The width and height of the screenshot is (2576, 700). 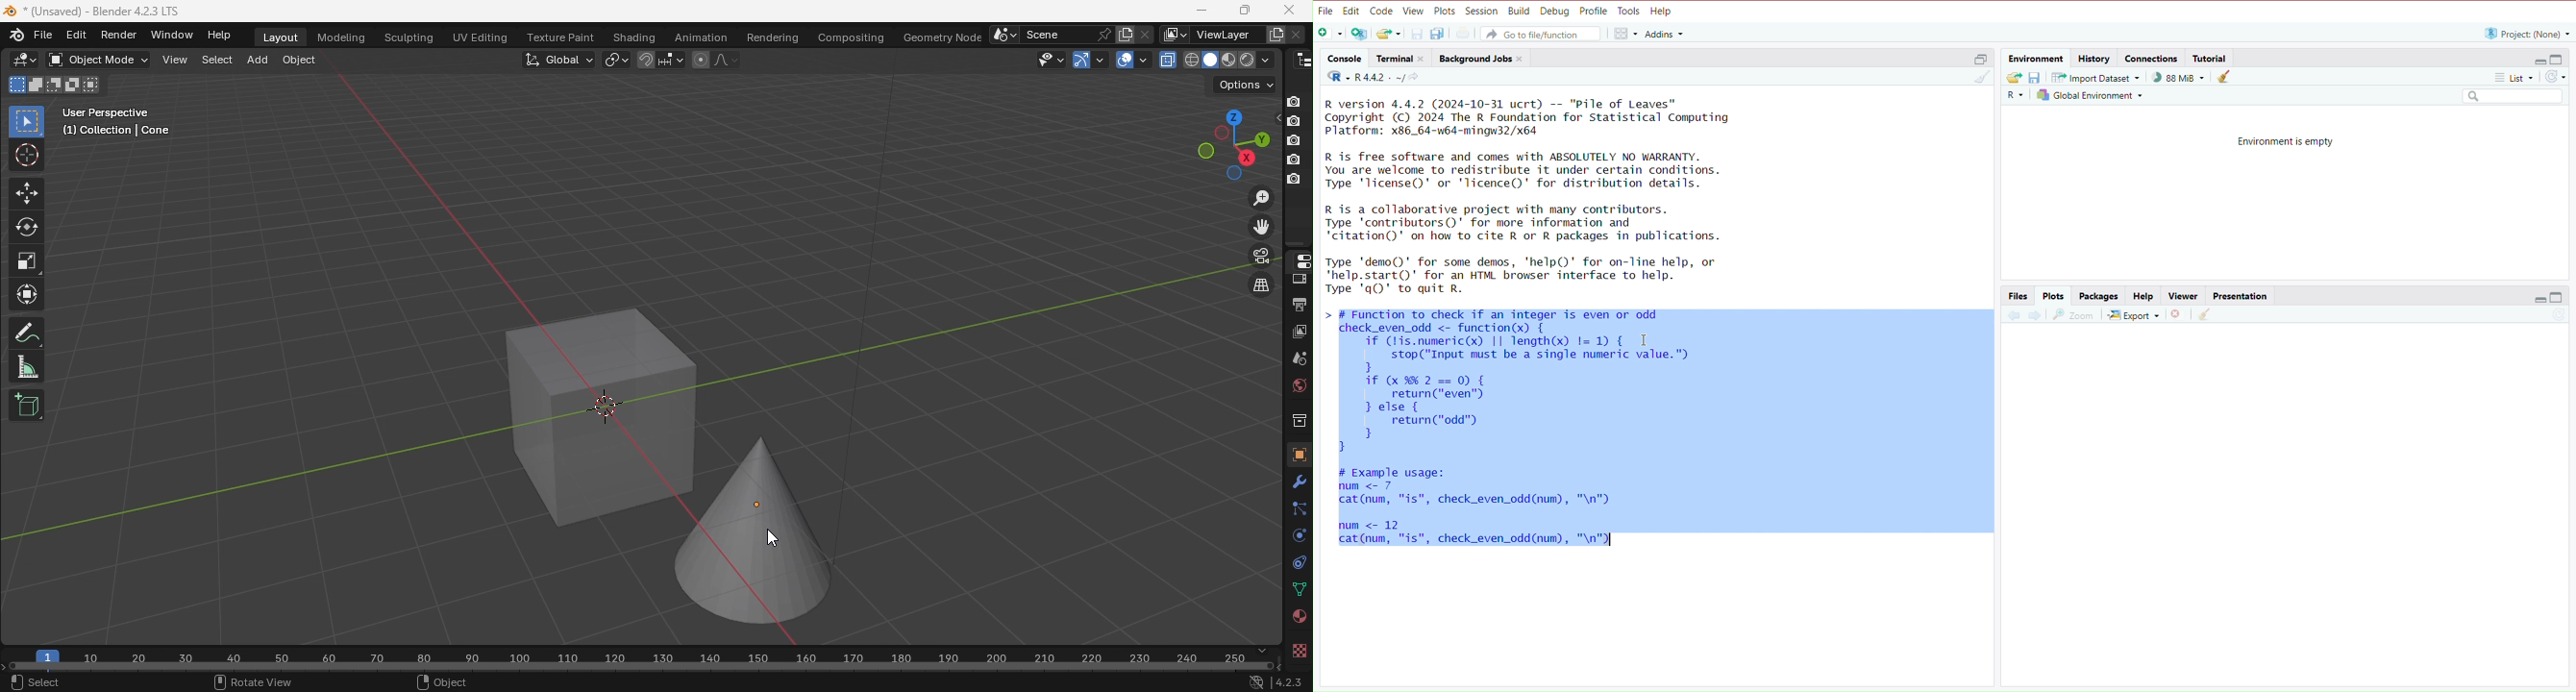 I want to click on Rotate the view, so click(x=1221, y=134).